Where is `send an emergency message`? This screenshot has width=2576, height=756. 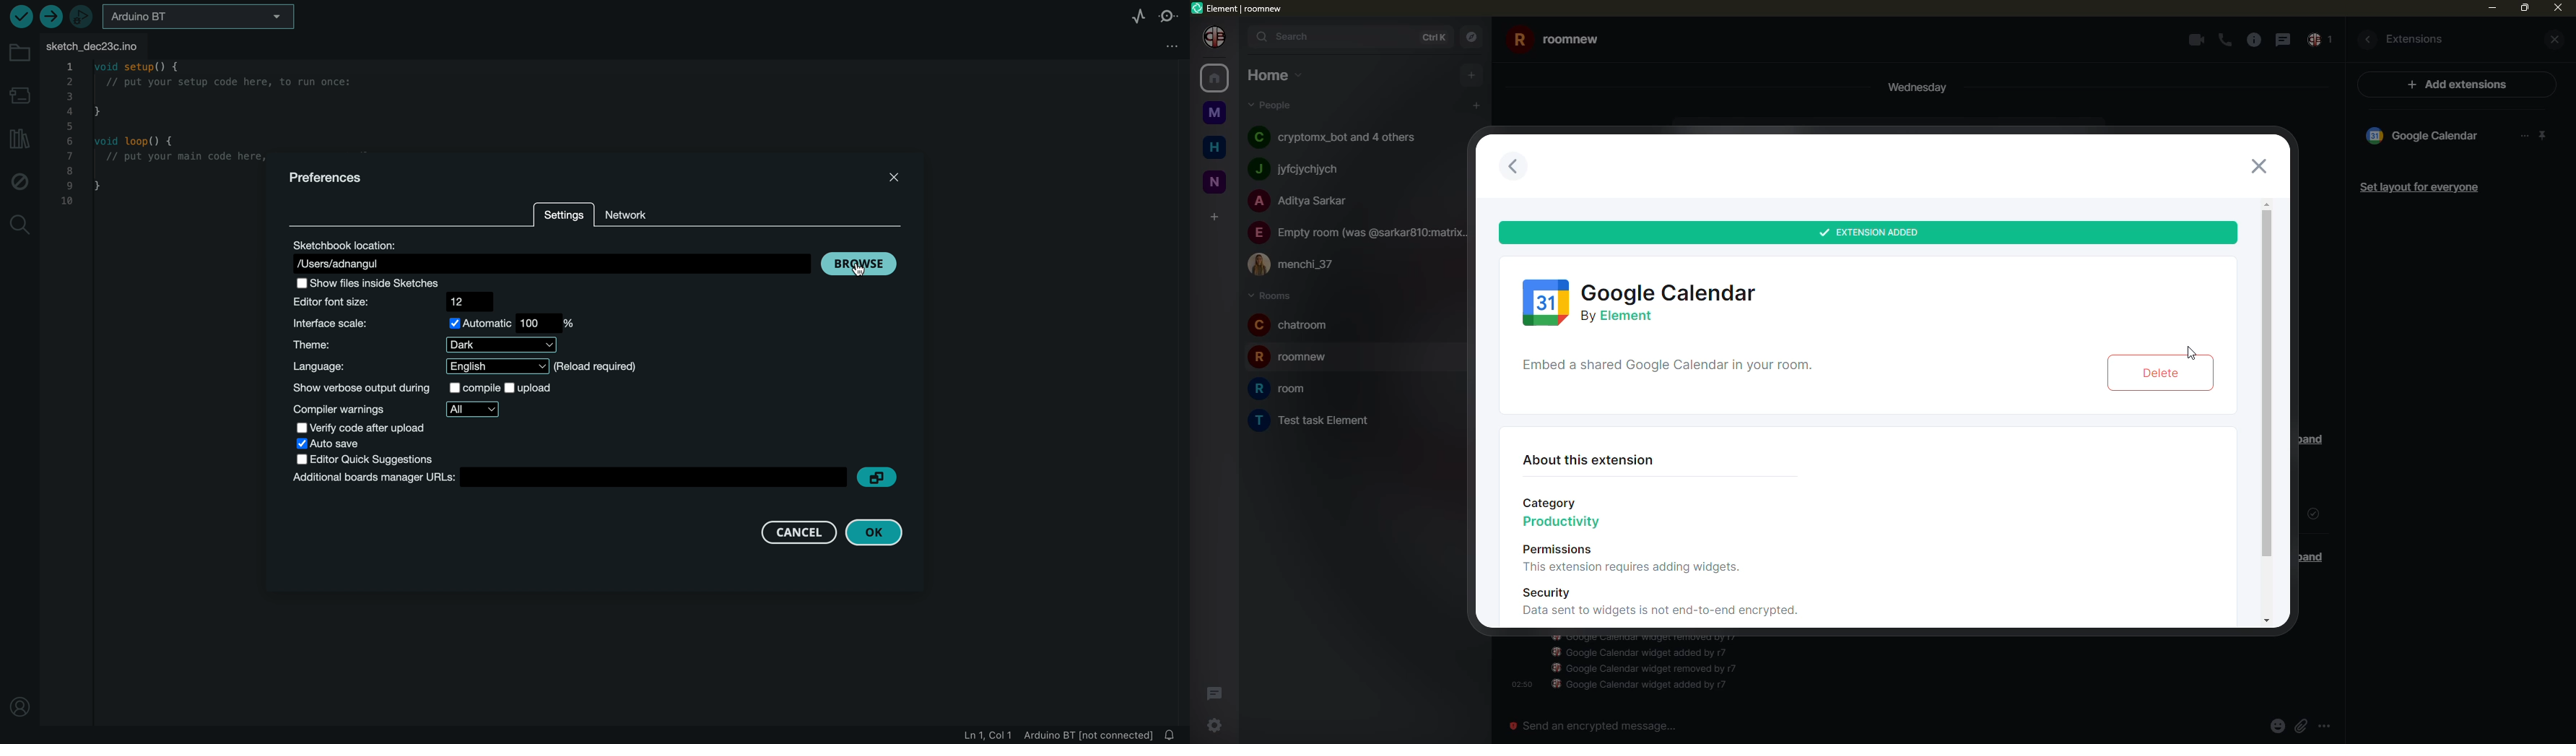
send an emergency message is located at coordinates (1601, 727).